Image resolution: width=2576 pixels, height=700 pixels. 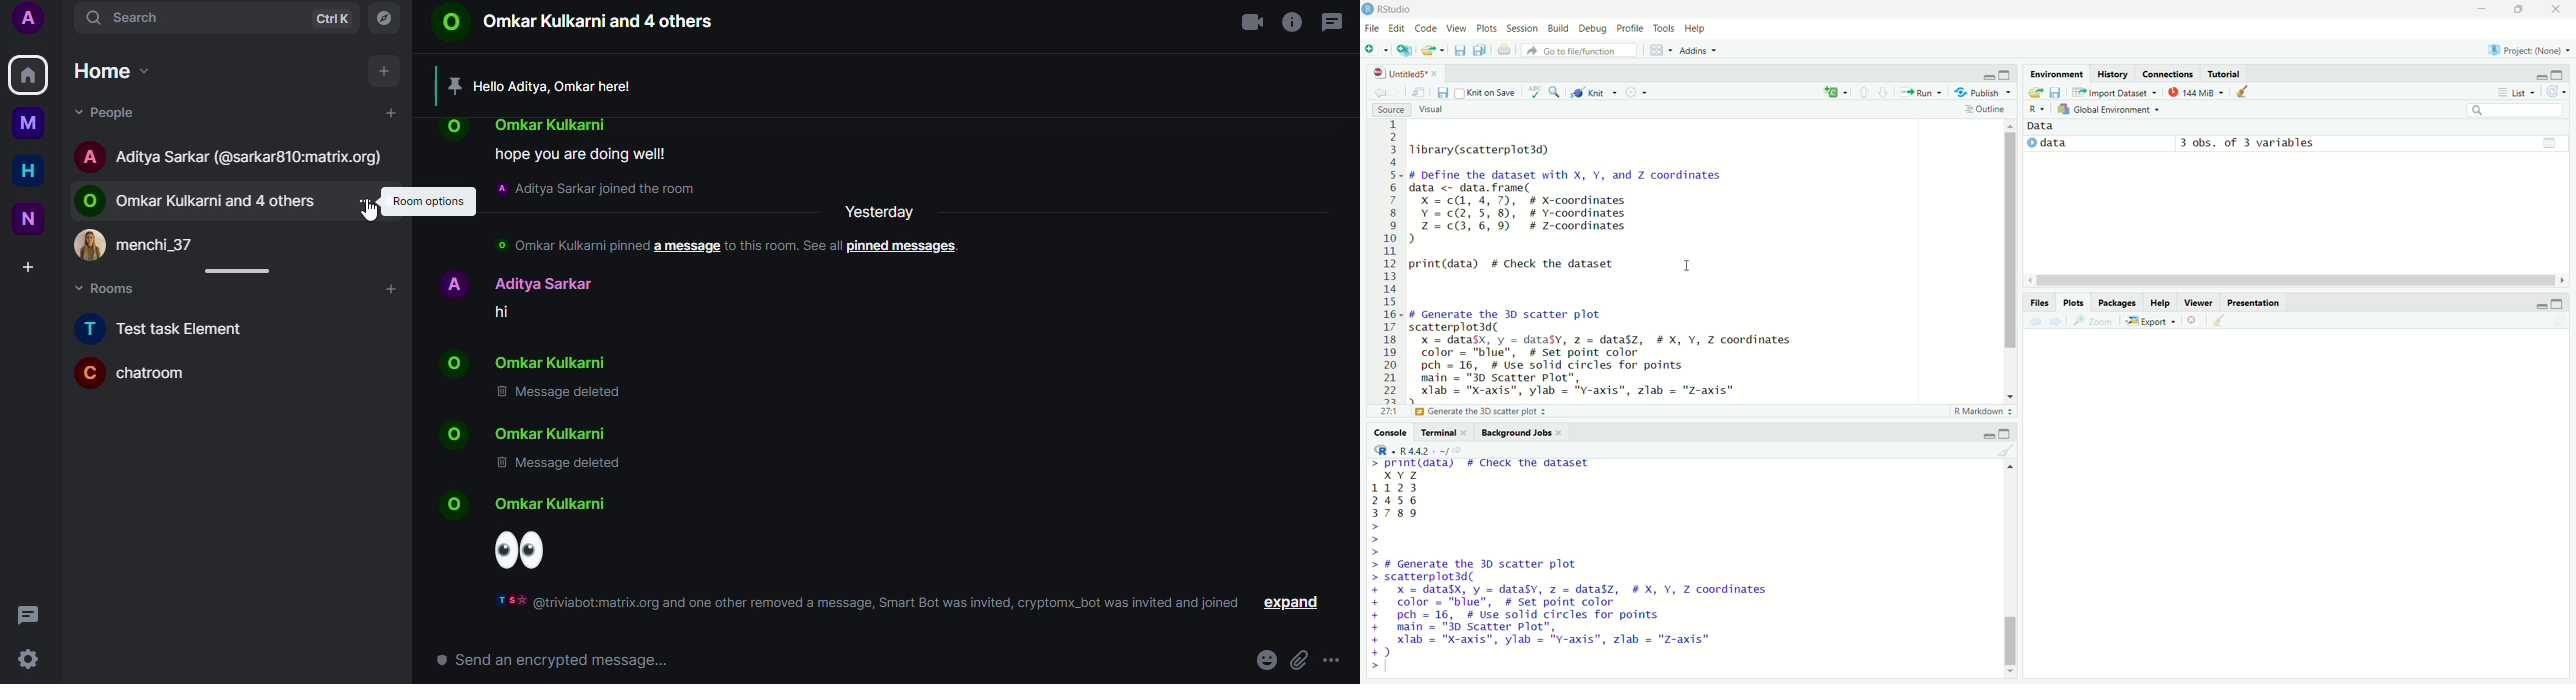 I want to click on open an existing file, so click(x=1432, y=48).